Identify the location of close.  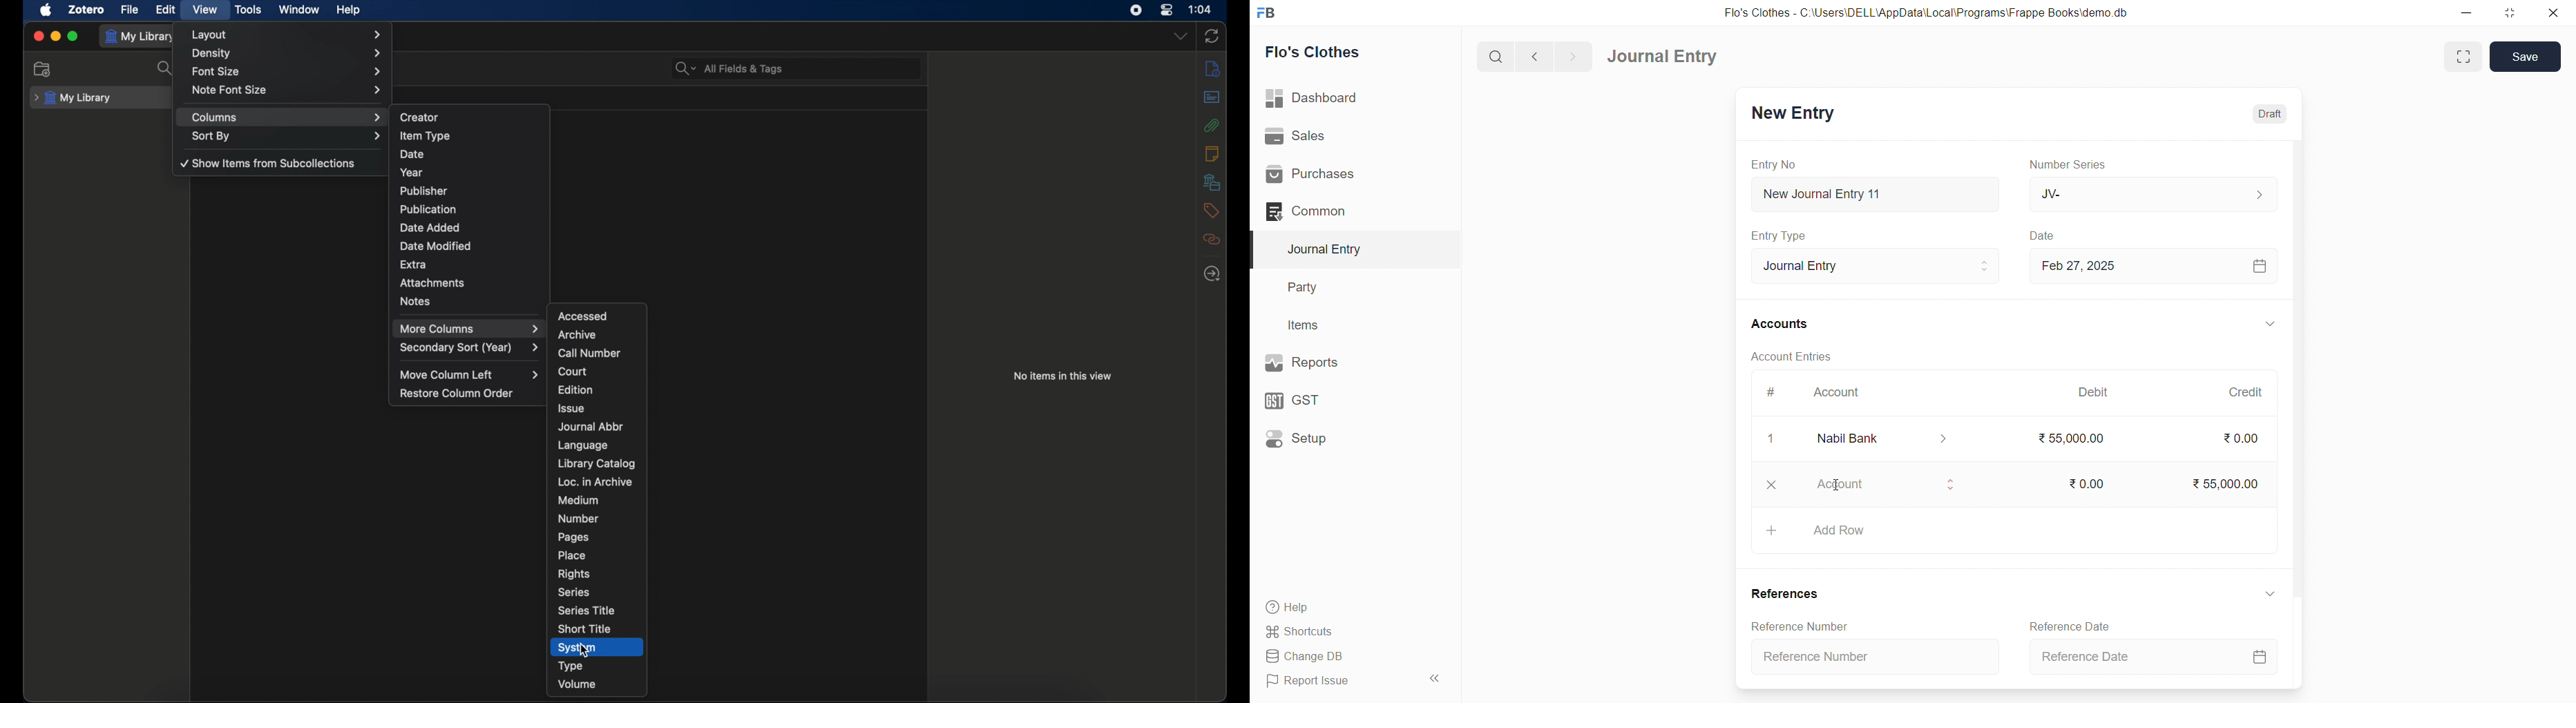
(1772, 485).